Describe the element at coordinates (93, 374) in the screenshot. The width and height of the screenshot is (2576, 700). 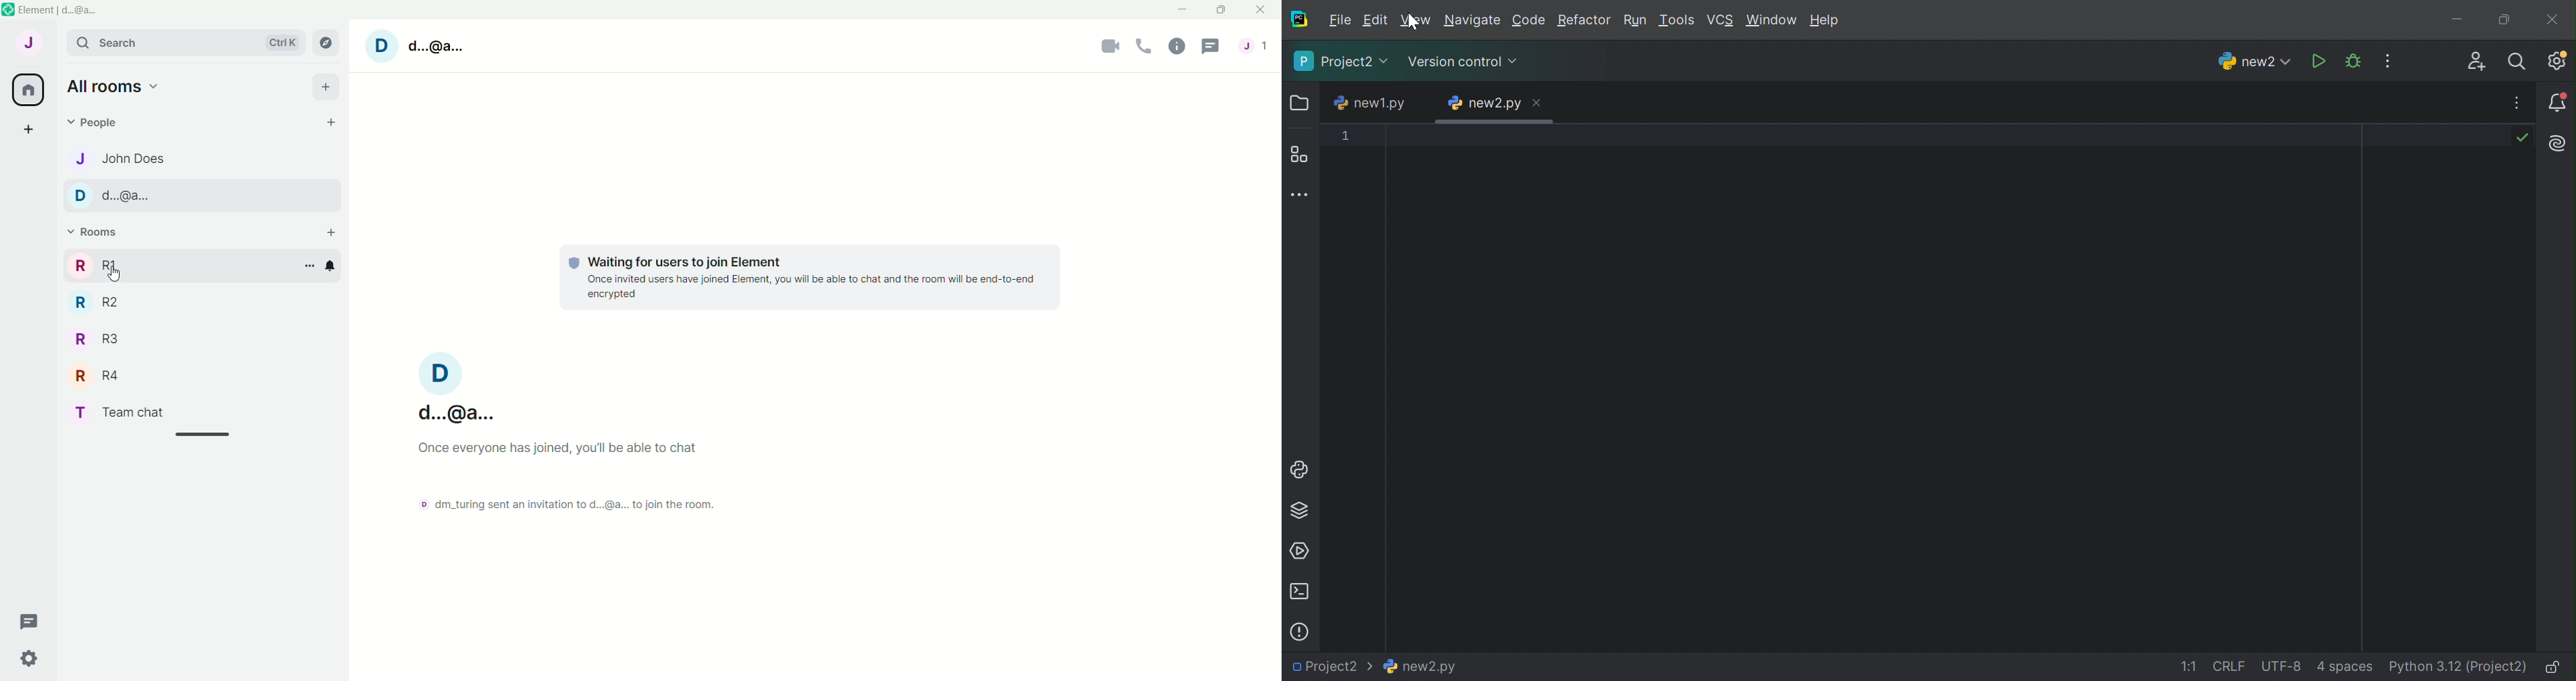
I see `R R4` at that location.